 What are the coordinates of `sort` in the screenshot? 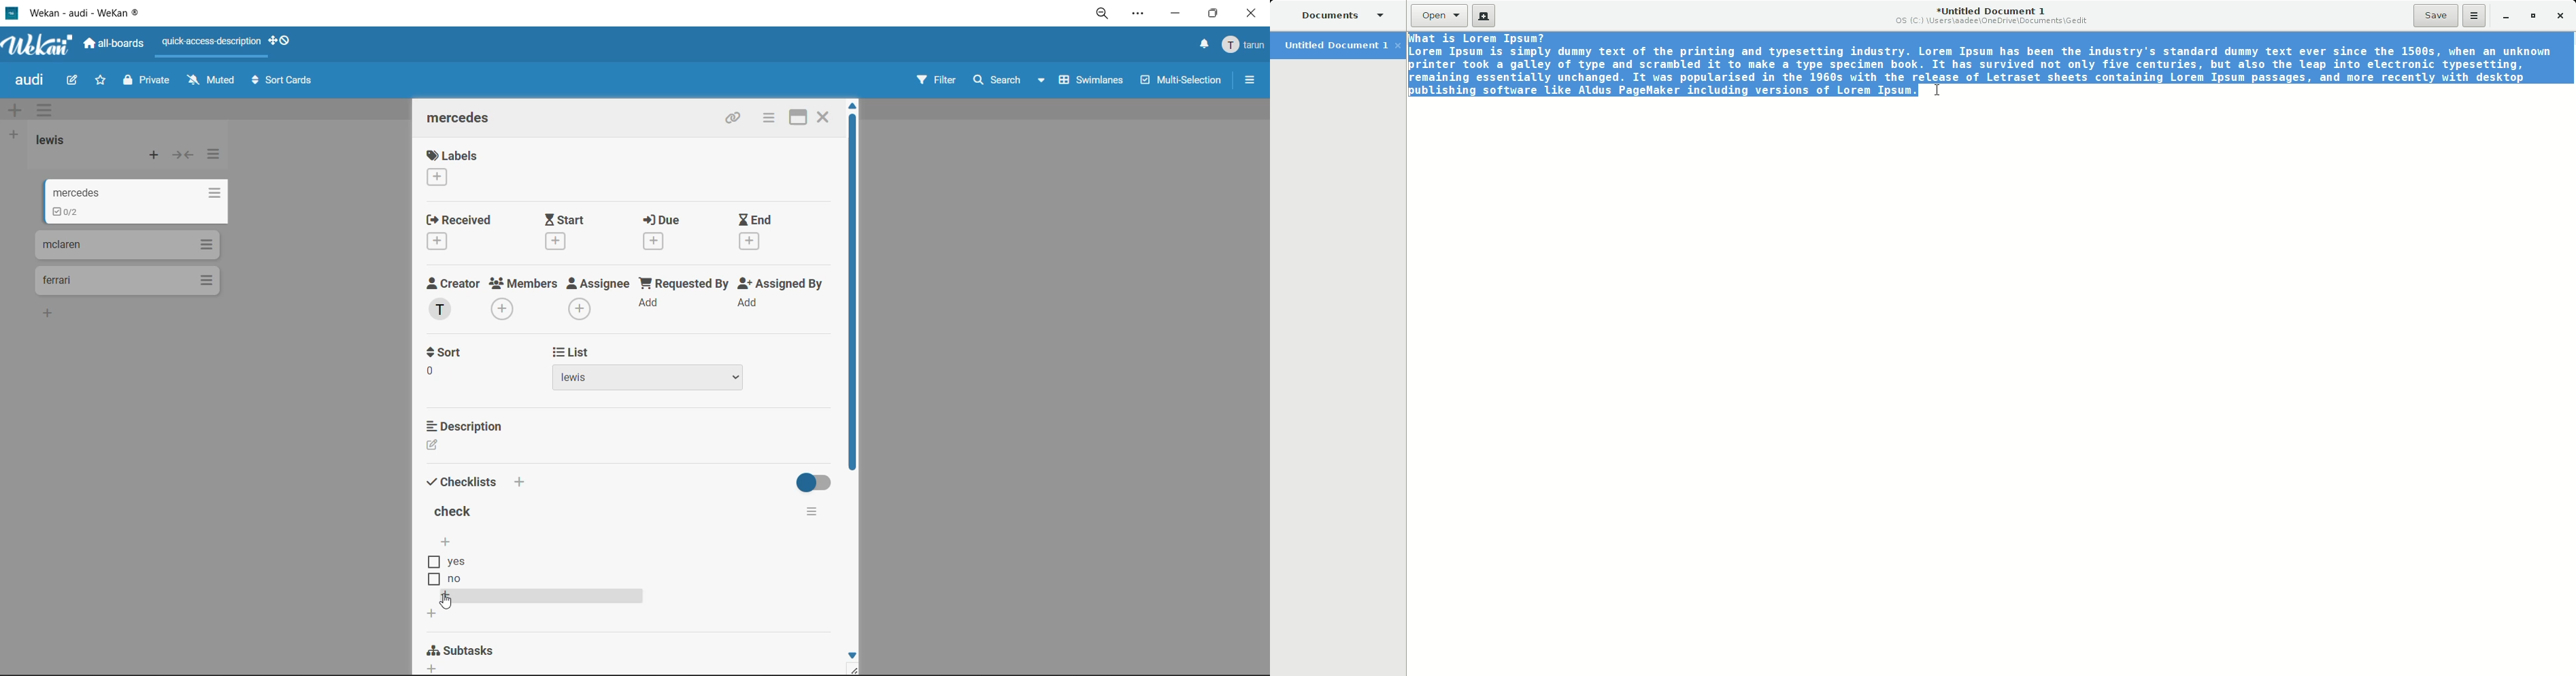 It's located at (451, 353).